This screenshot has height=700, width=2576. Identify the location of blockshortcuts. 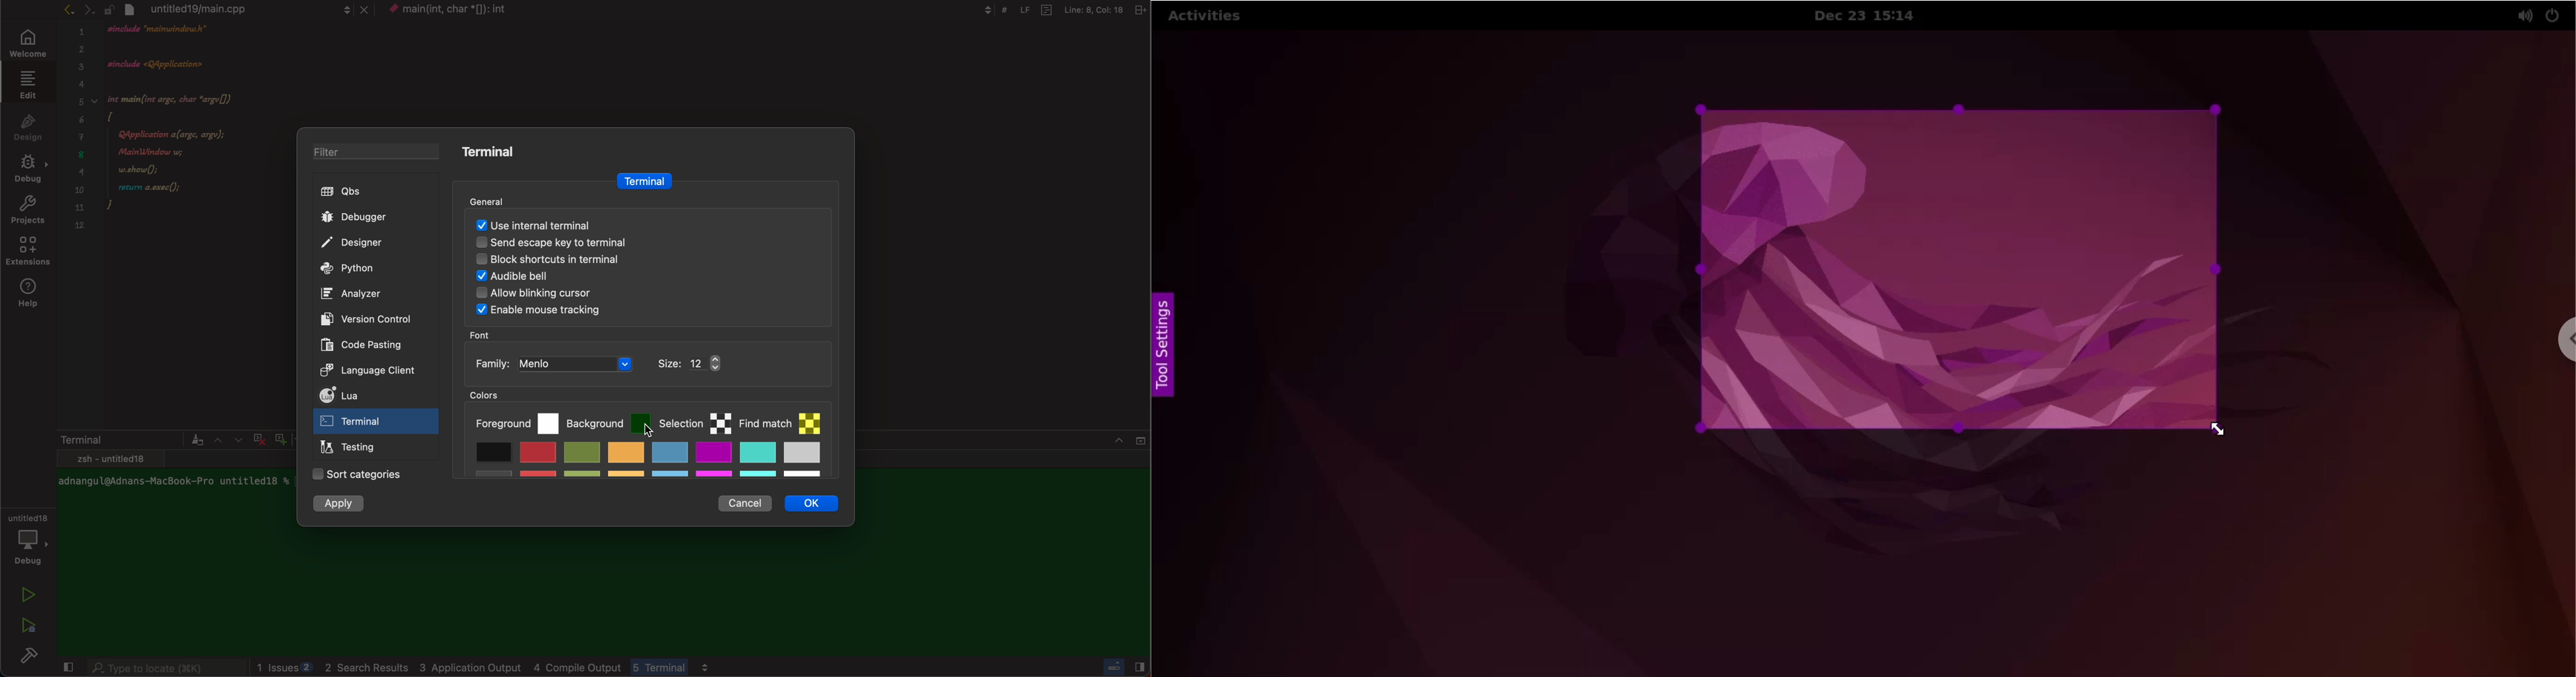
(641, 262).